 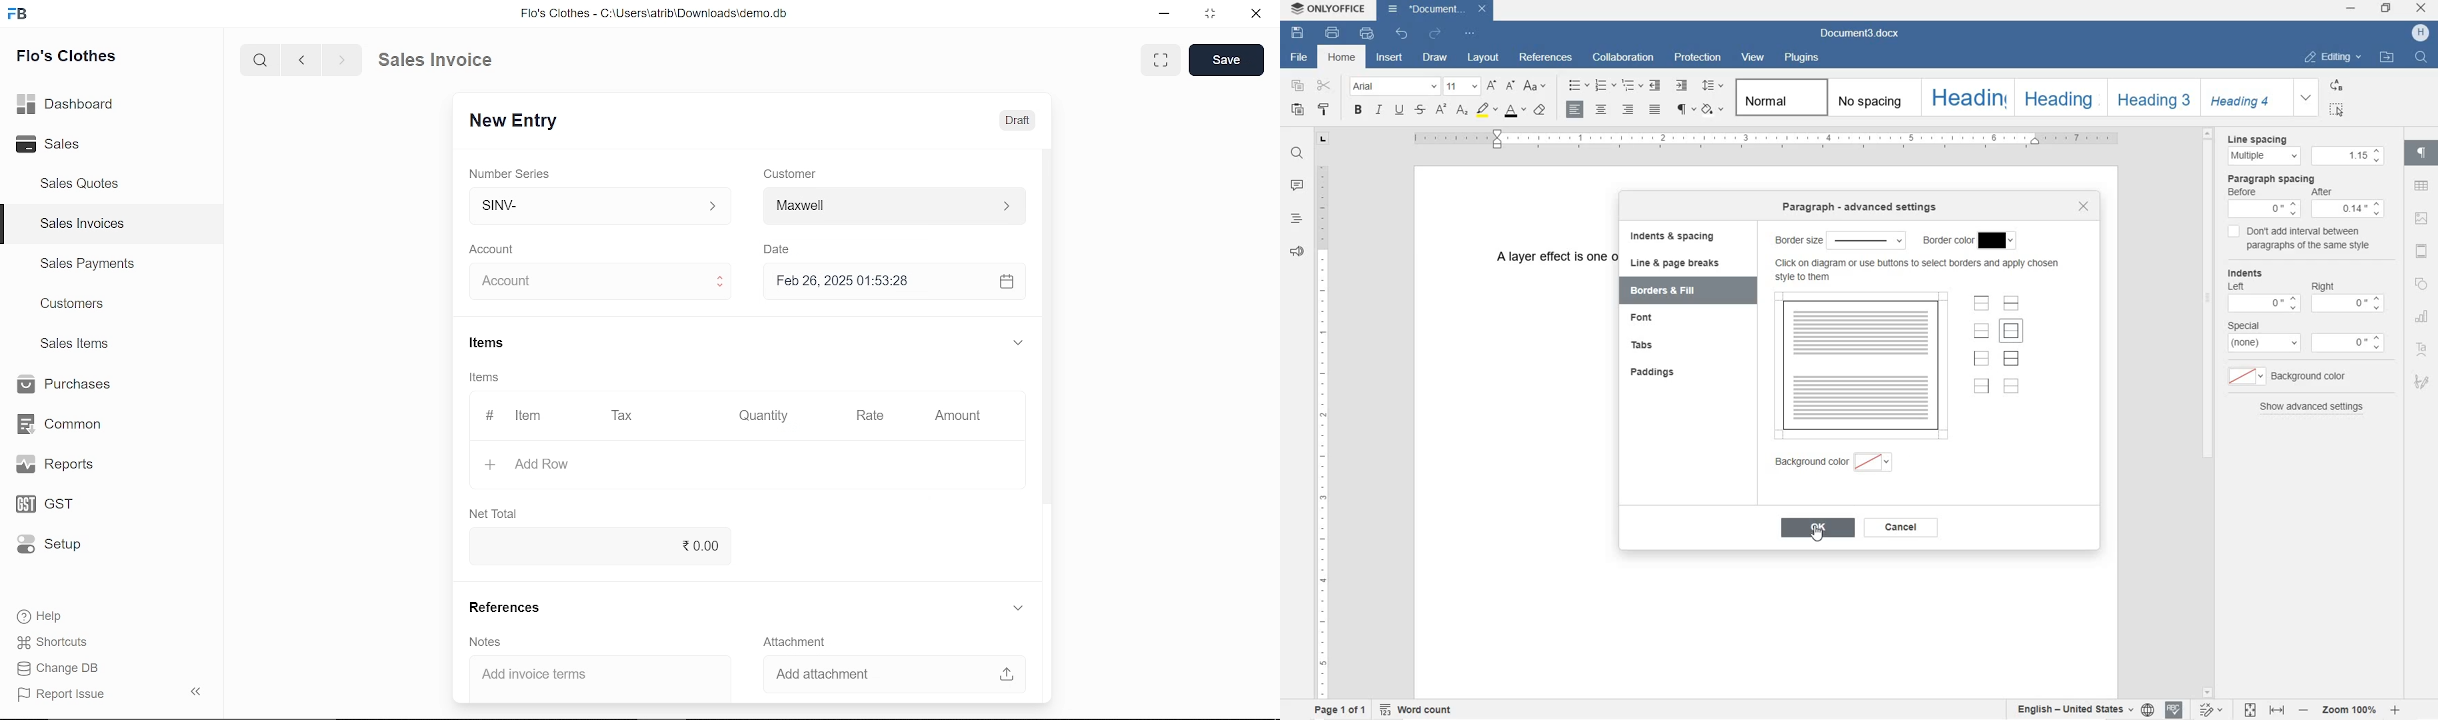 What do you see at coordinates (485, 345) in the screenshot?
I see `Items` at bounding box center [485, 345].